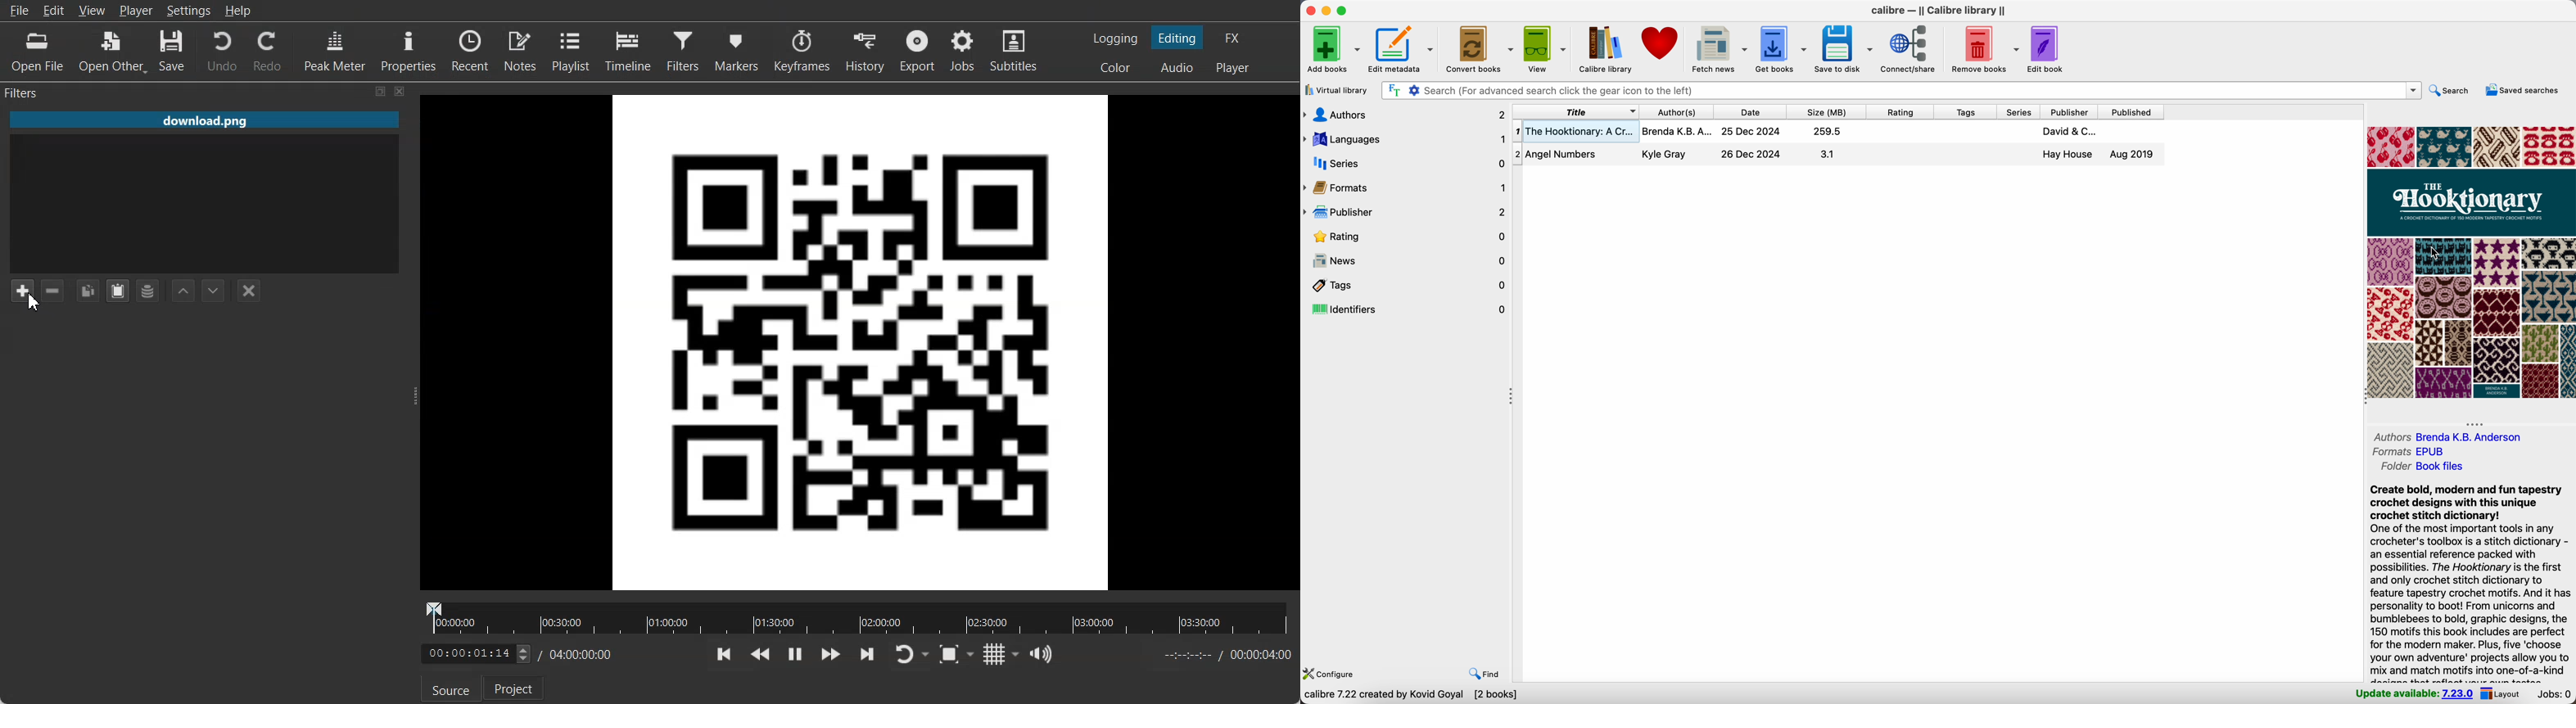  Describe the element at coordinates (222, 50) in the screenshot. I see `Undo` at that location.